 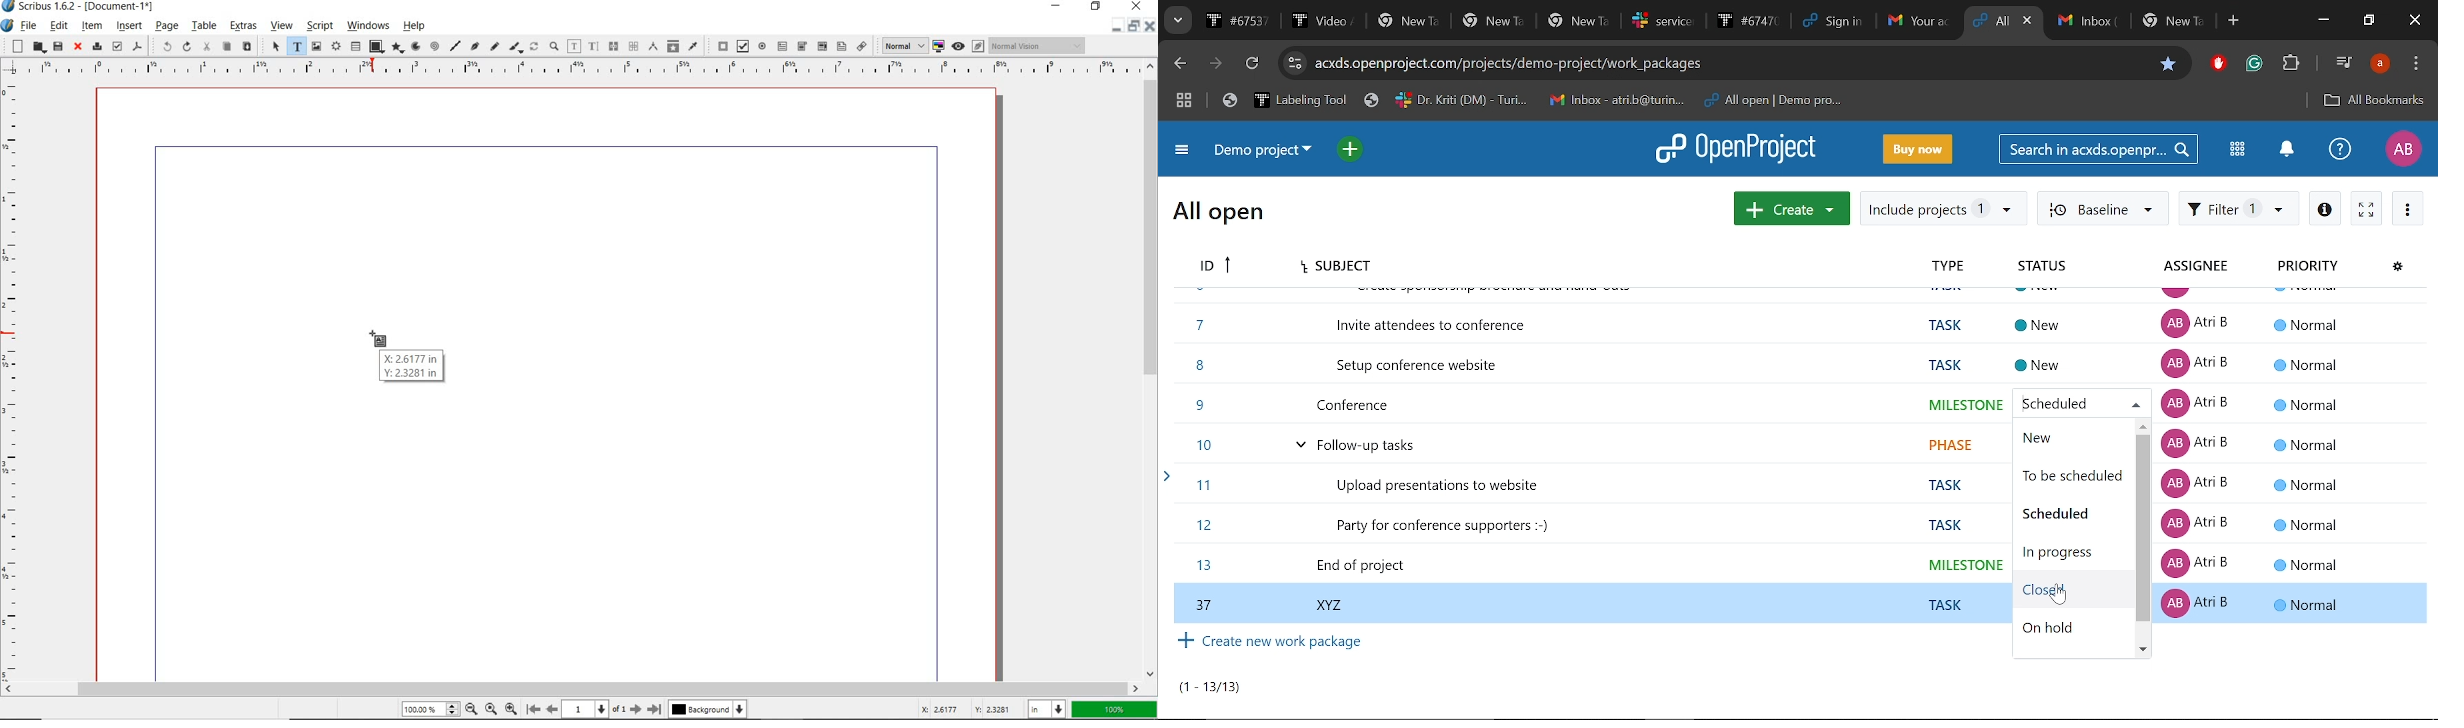 What do you see at coordinates (940, 46) in the screenshot?
I see `toggle color` at bounding box center [940, 46].